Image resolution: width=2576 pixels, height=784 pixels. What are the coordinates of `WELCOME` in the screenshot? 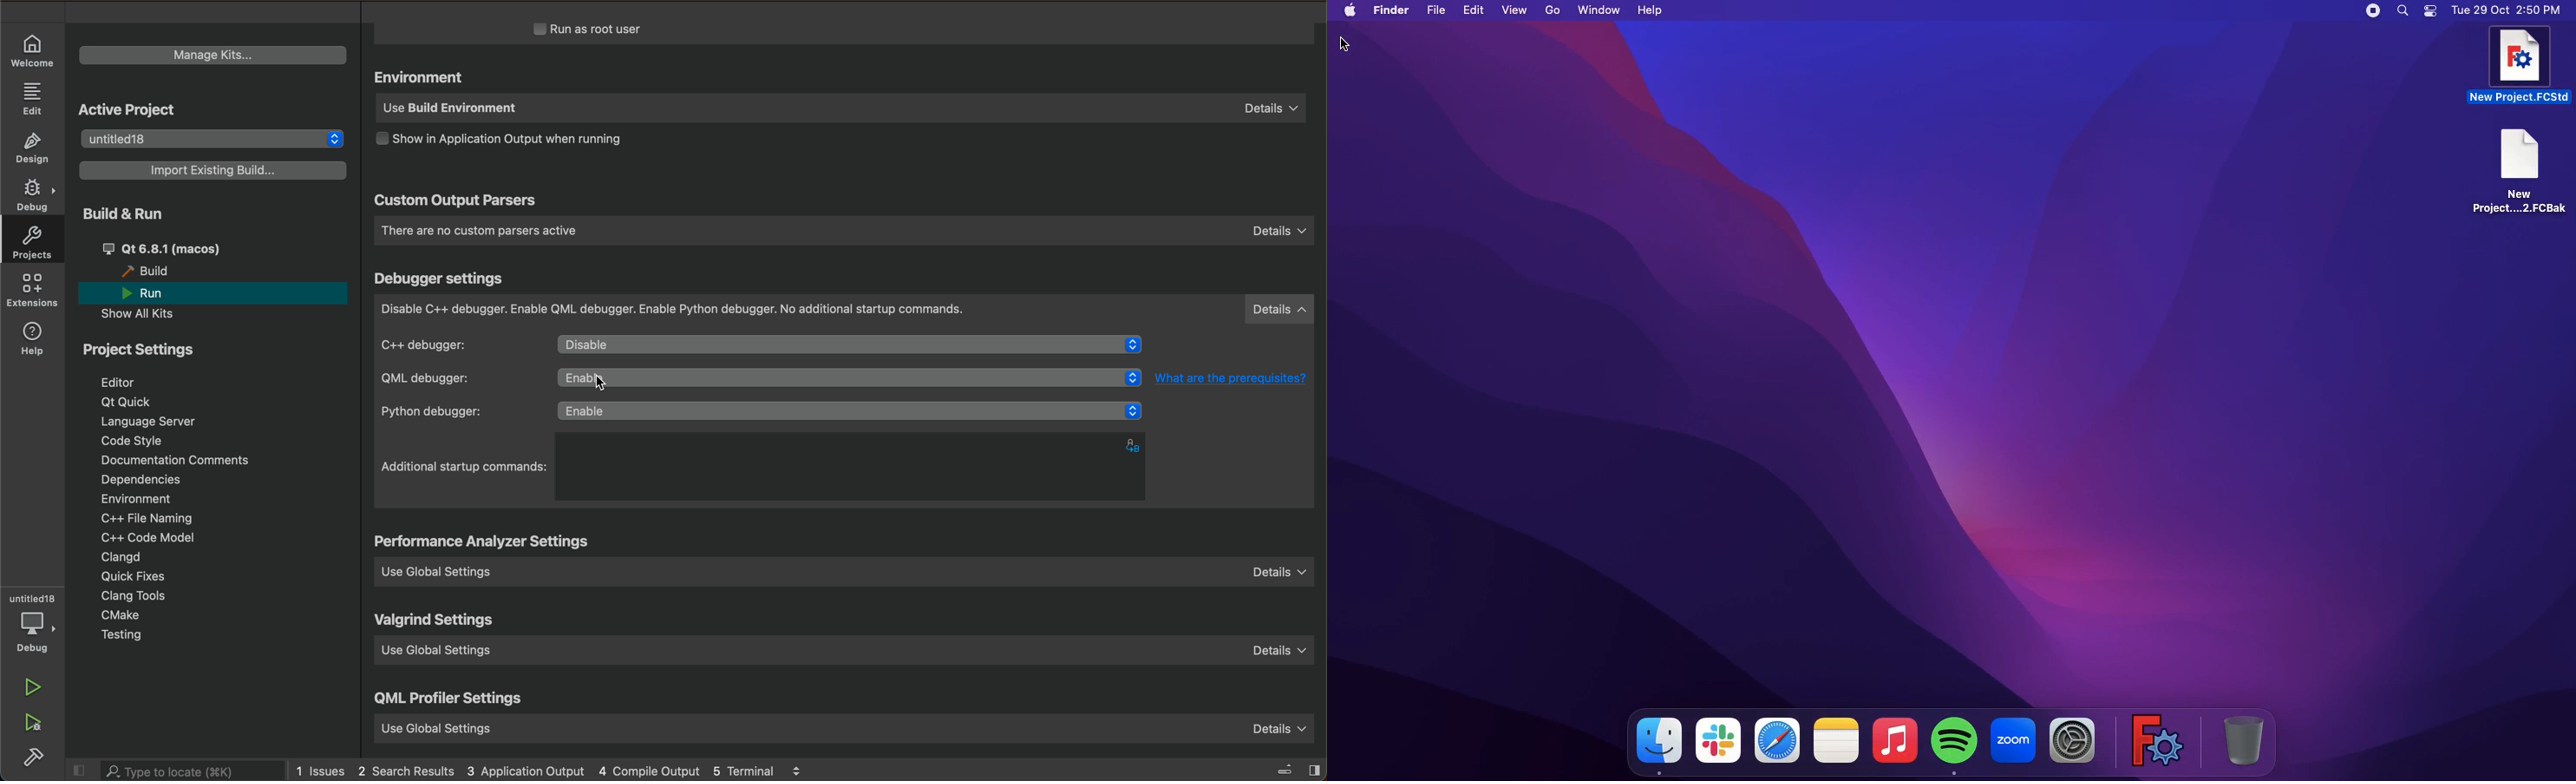 It's located at (33, 50).